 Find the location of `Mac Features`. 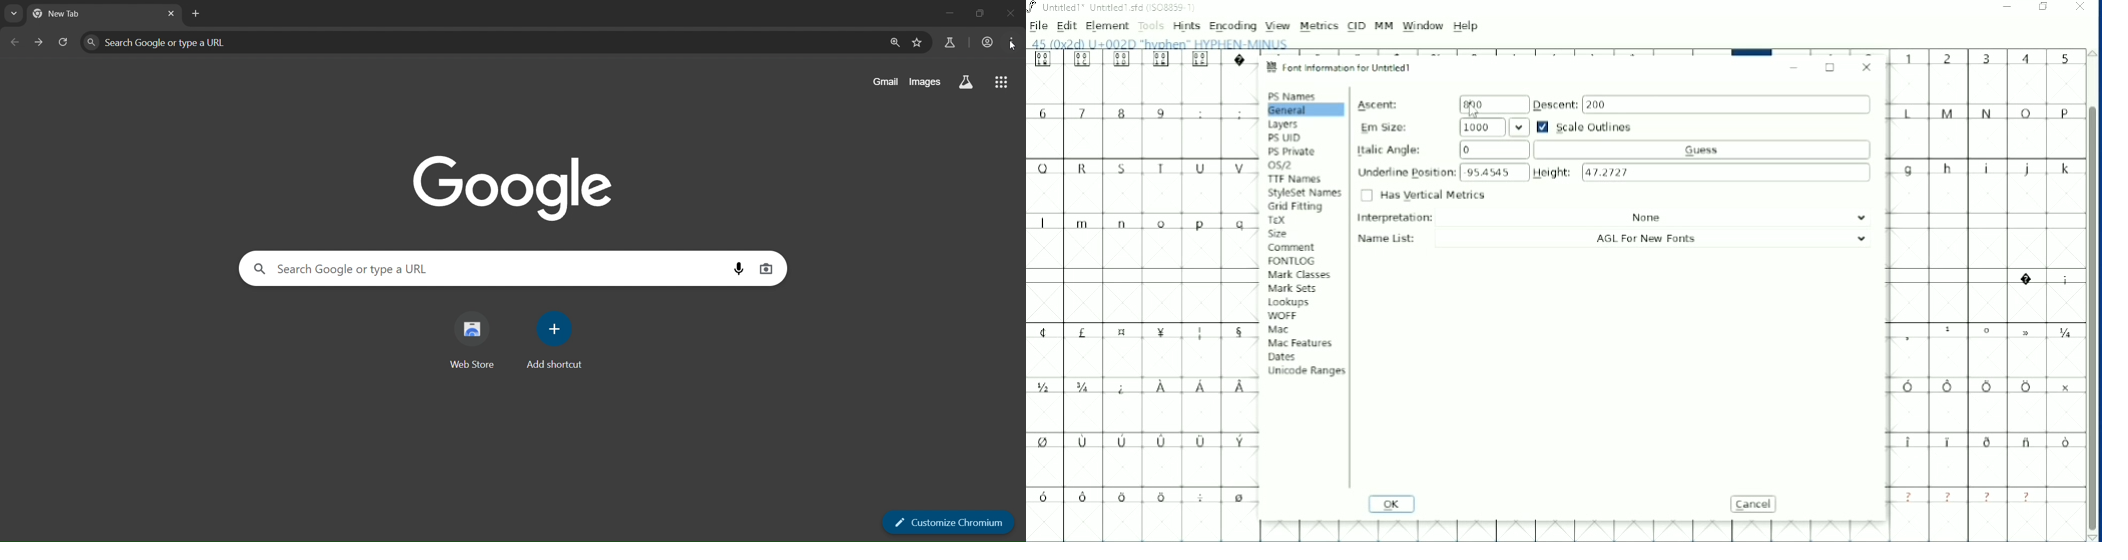

Mac Features is located at coordinates (1299, 343).